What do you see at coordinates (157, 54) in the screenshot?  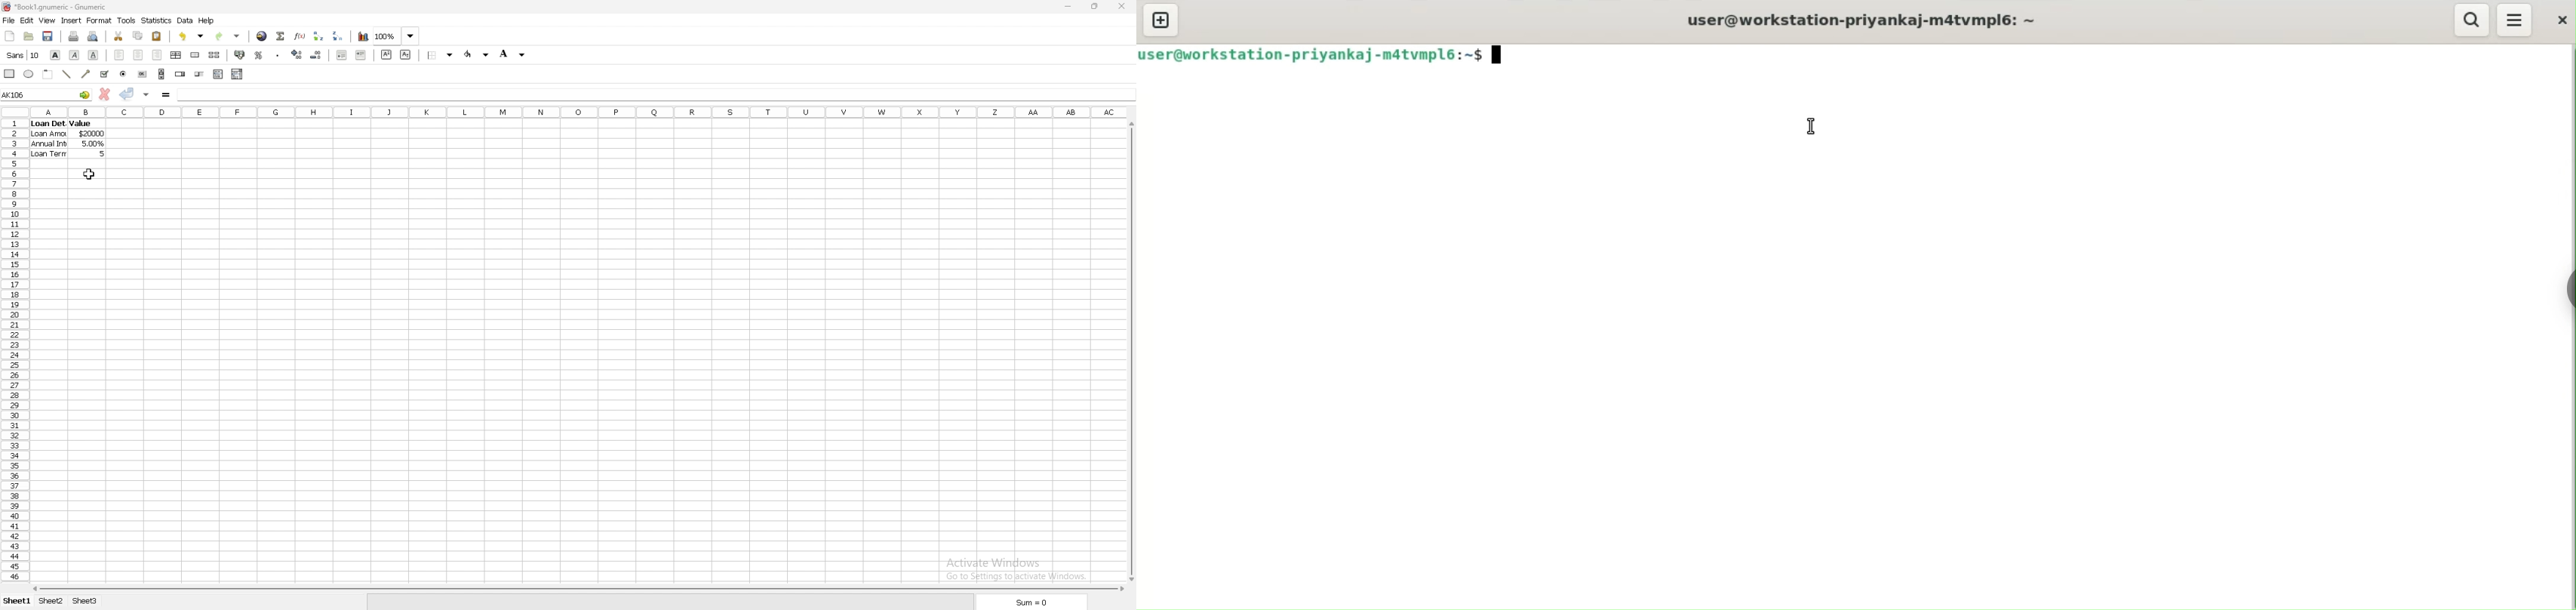 I see `right align` at bounding box center [157, 54].